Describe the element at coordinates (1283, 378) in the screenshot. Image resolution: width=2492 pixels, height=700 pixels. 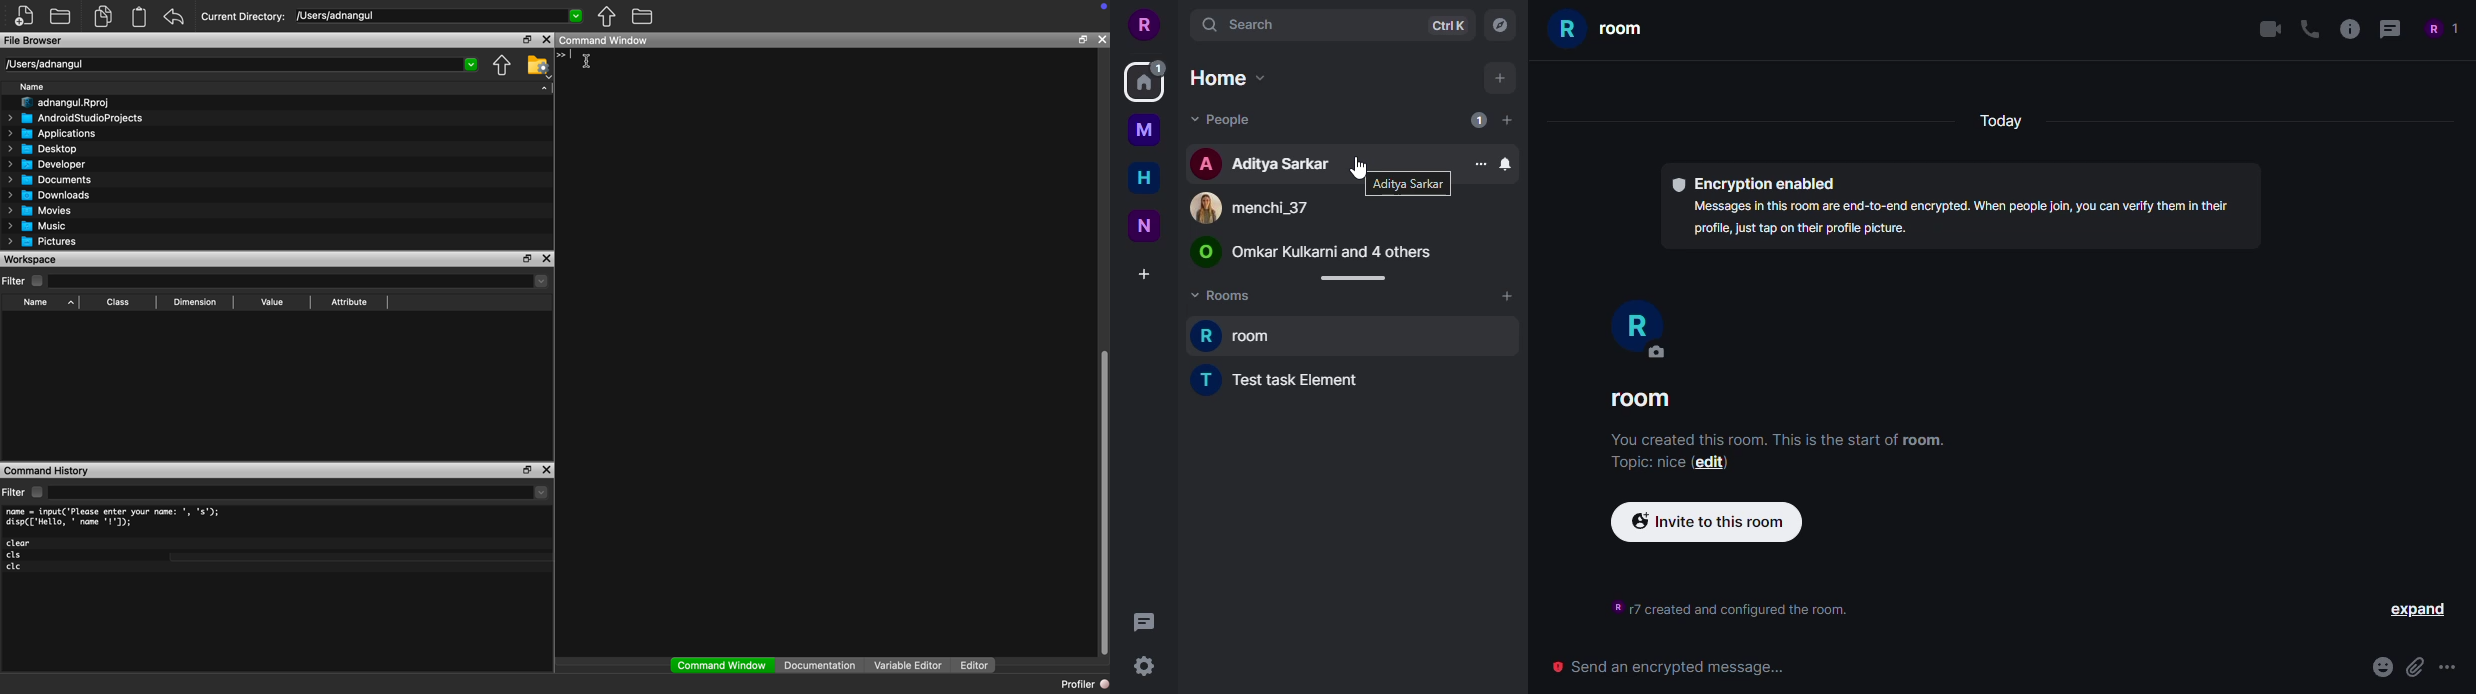
I see `test task element` at that location.